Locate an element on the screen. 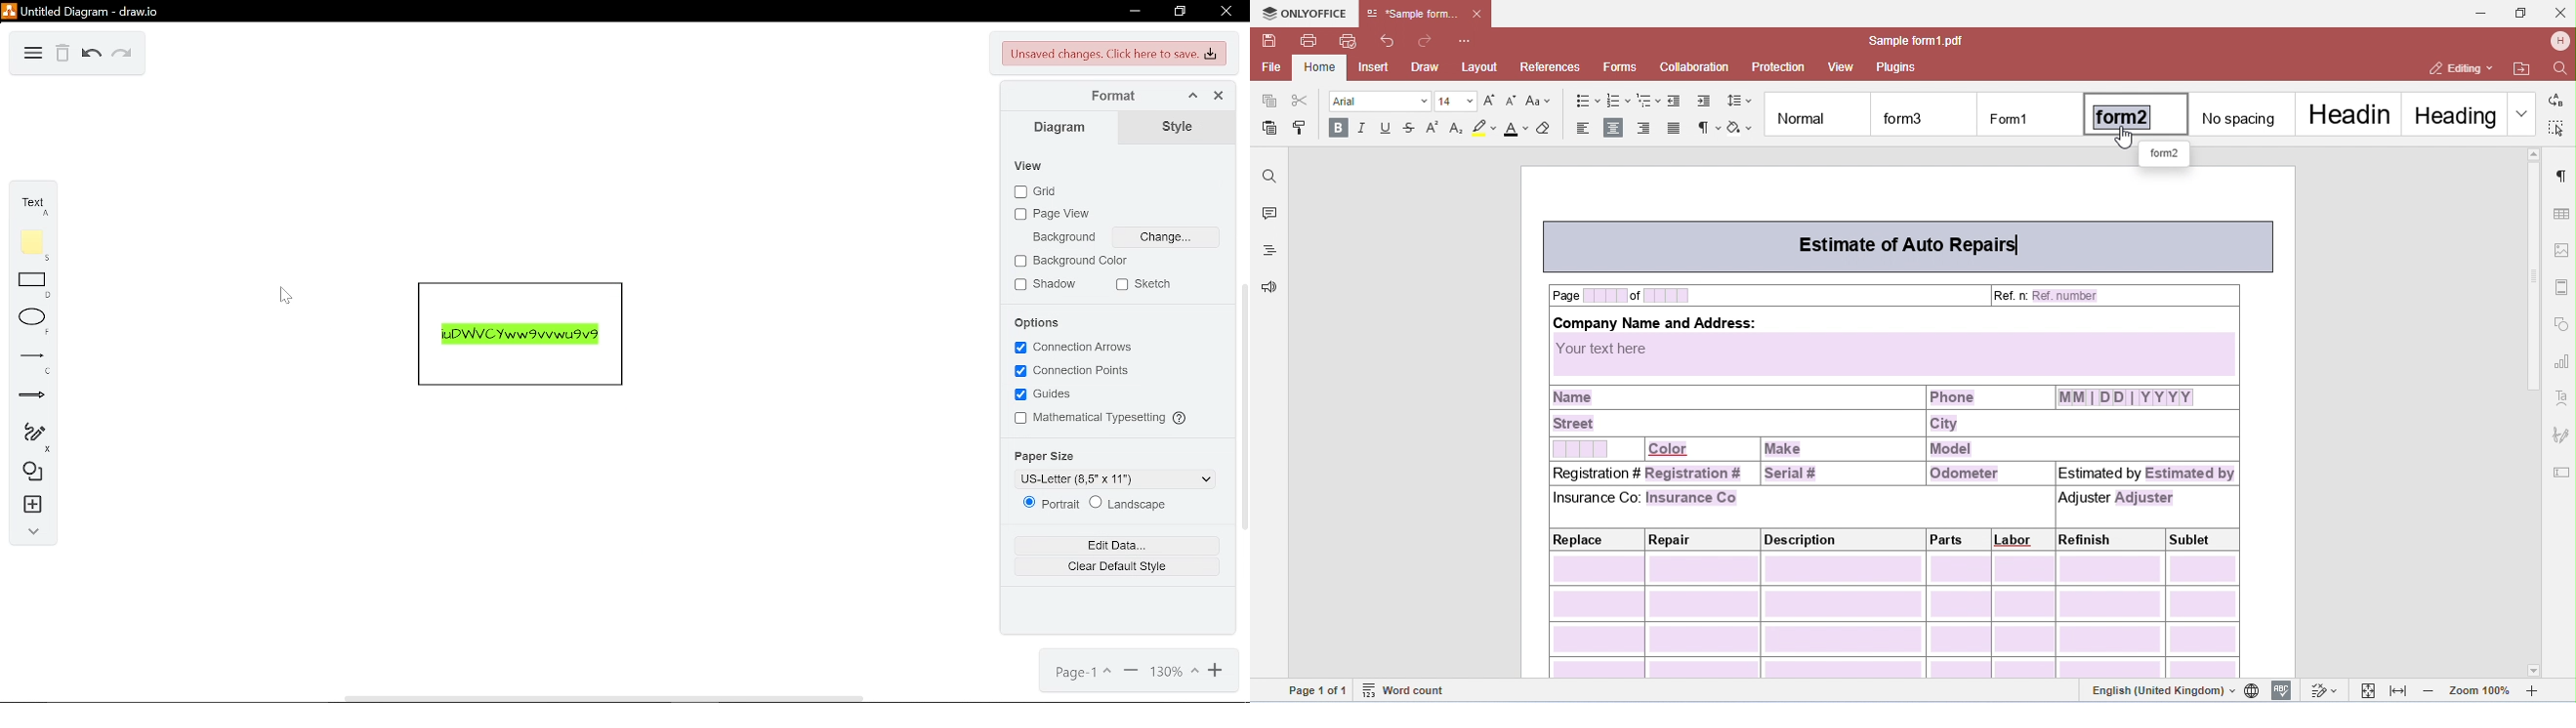 Image resolution: width=2576 pixels, height=728 pixels. diagram is located at coordinates (33, 55).